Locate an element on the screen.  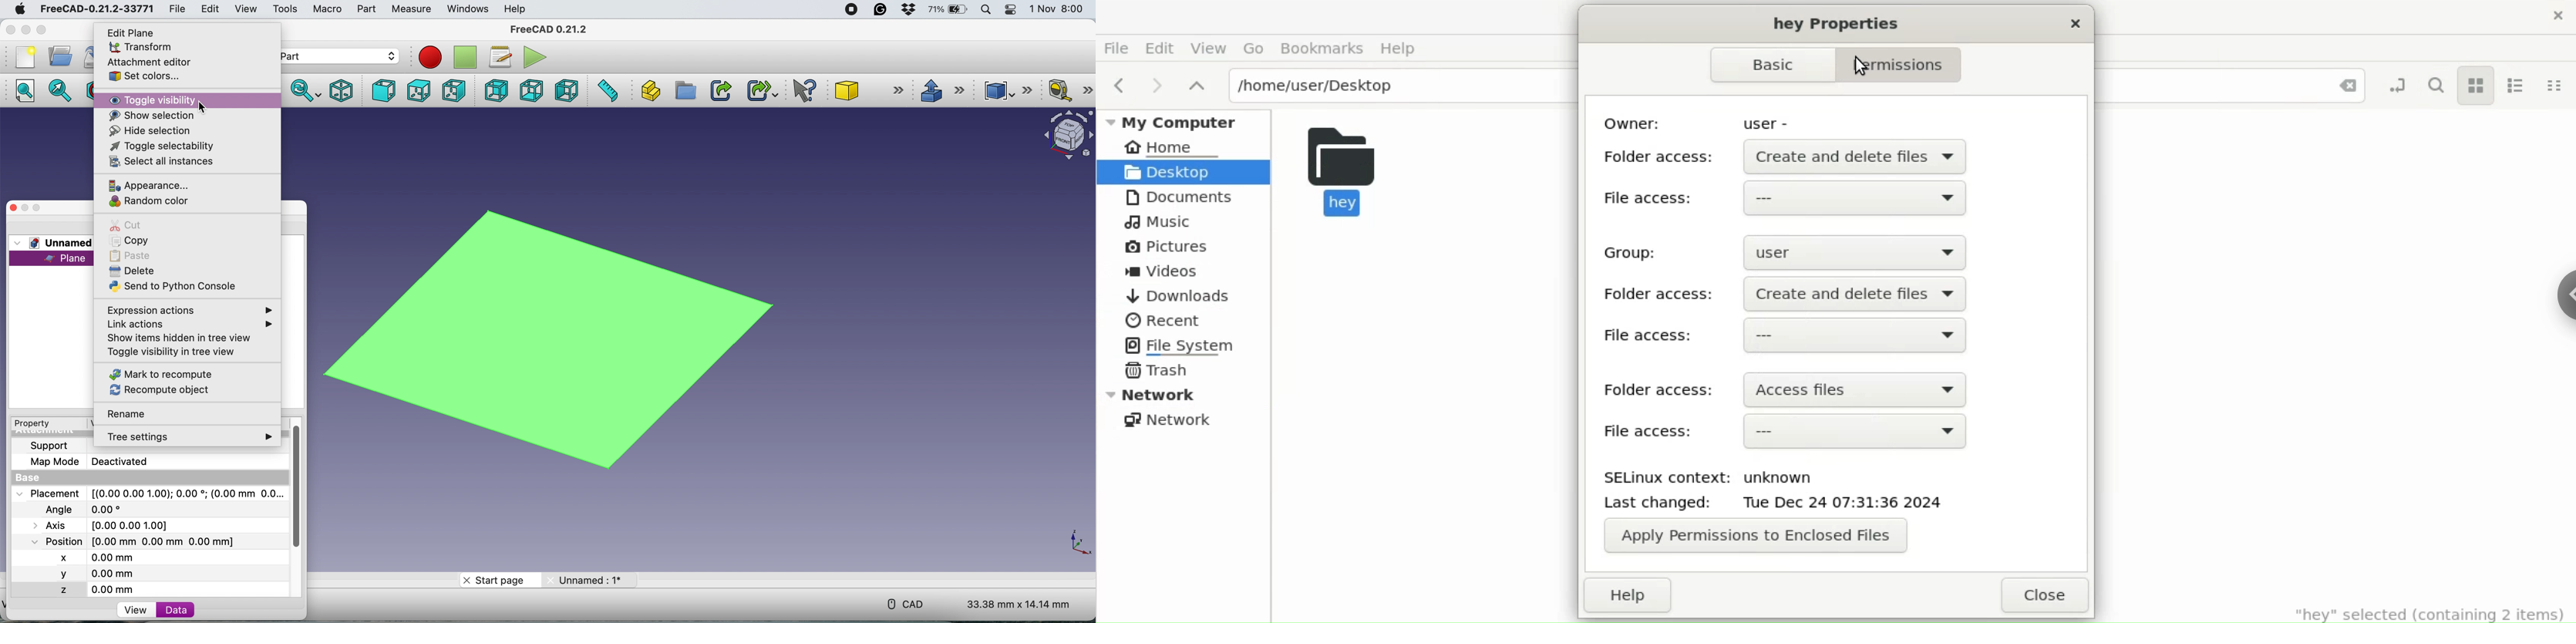
system logo is located at coordinates (19, 9).